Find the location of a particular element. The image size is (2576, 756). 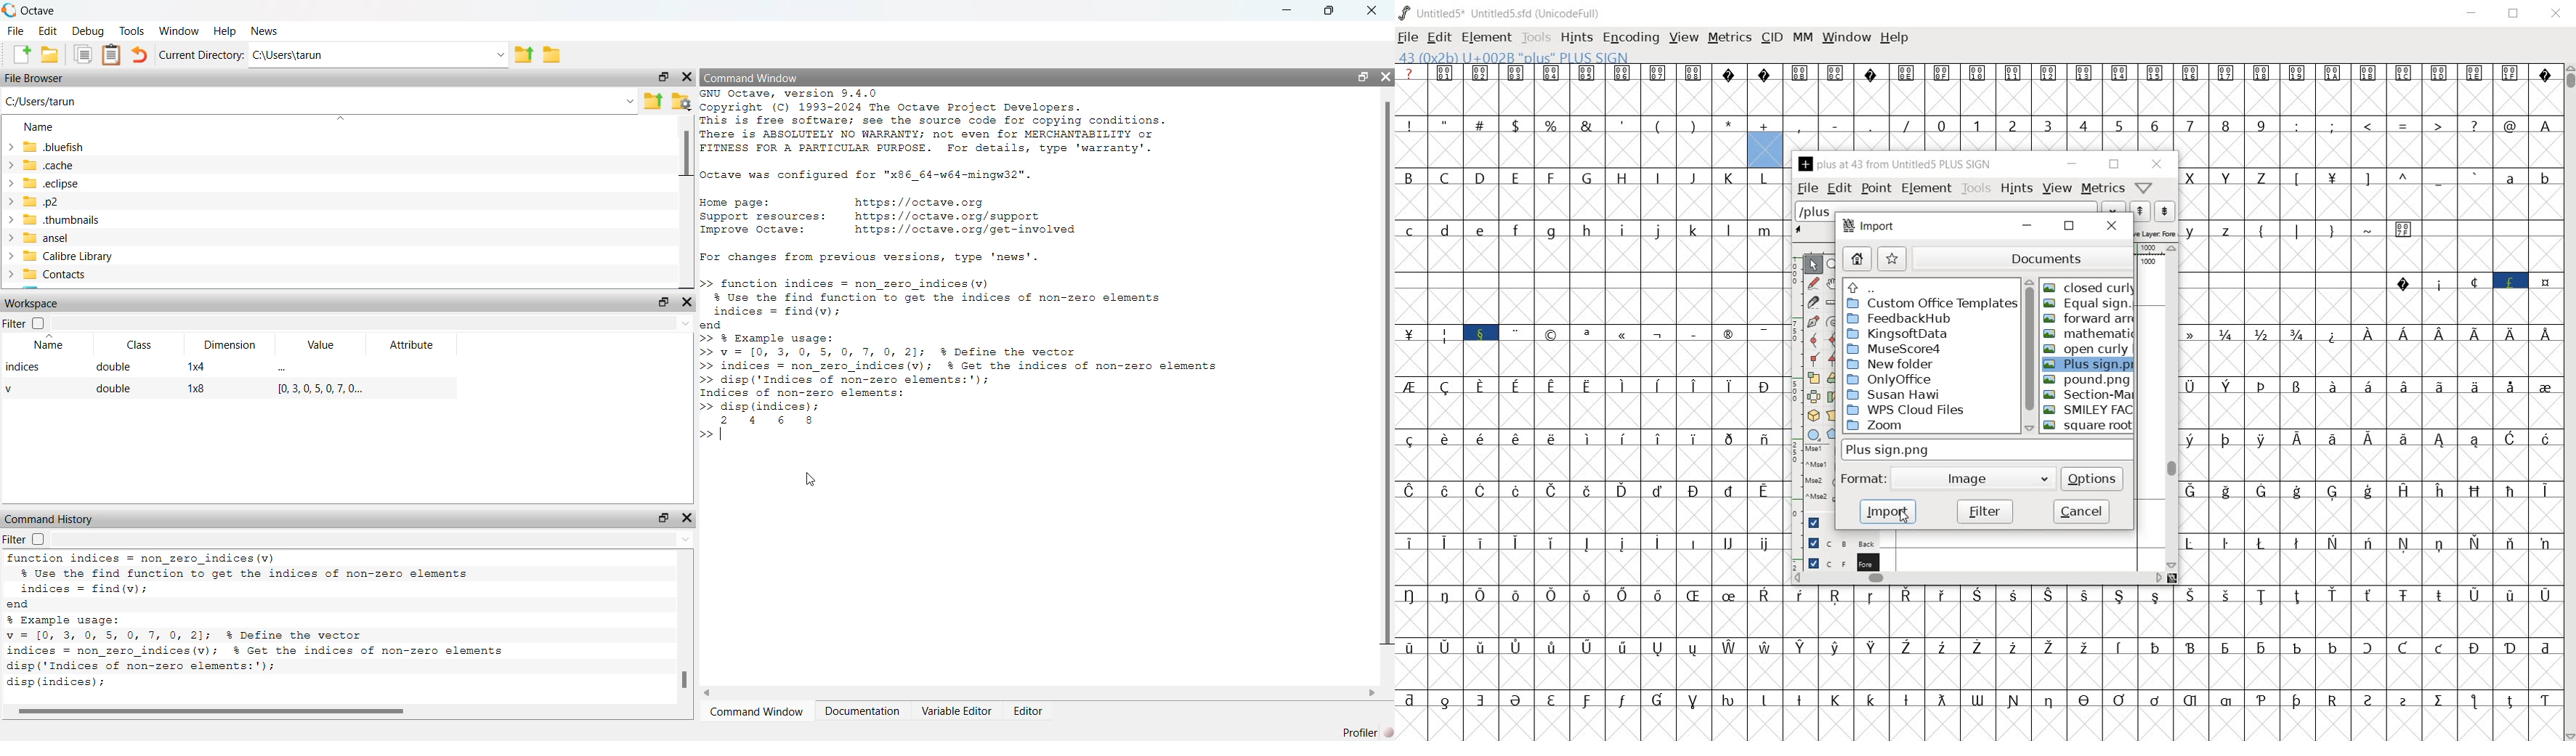

minimize is located at coordinates (2073, 164).